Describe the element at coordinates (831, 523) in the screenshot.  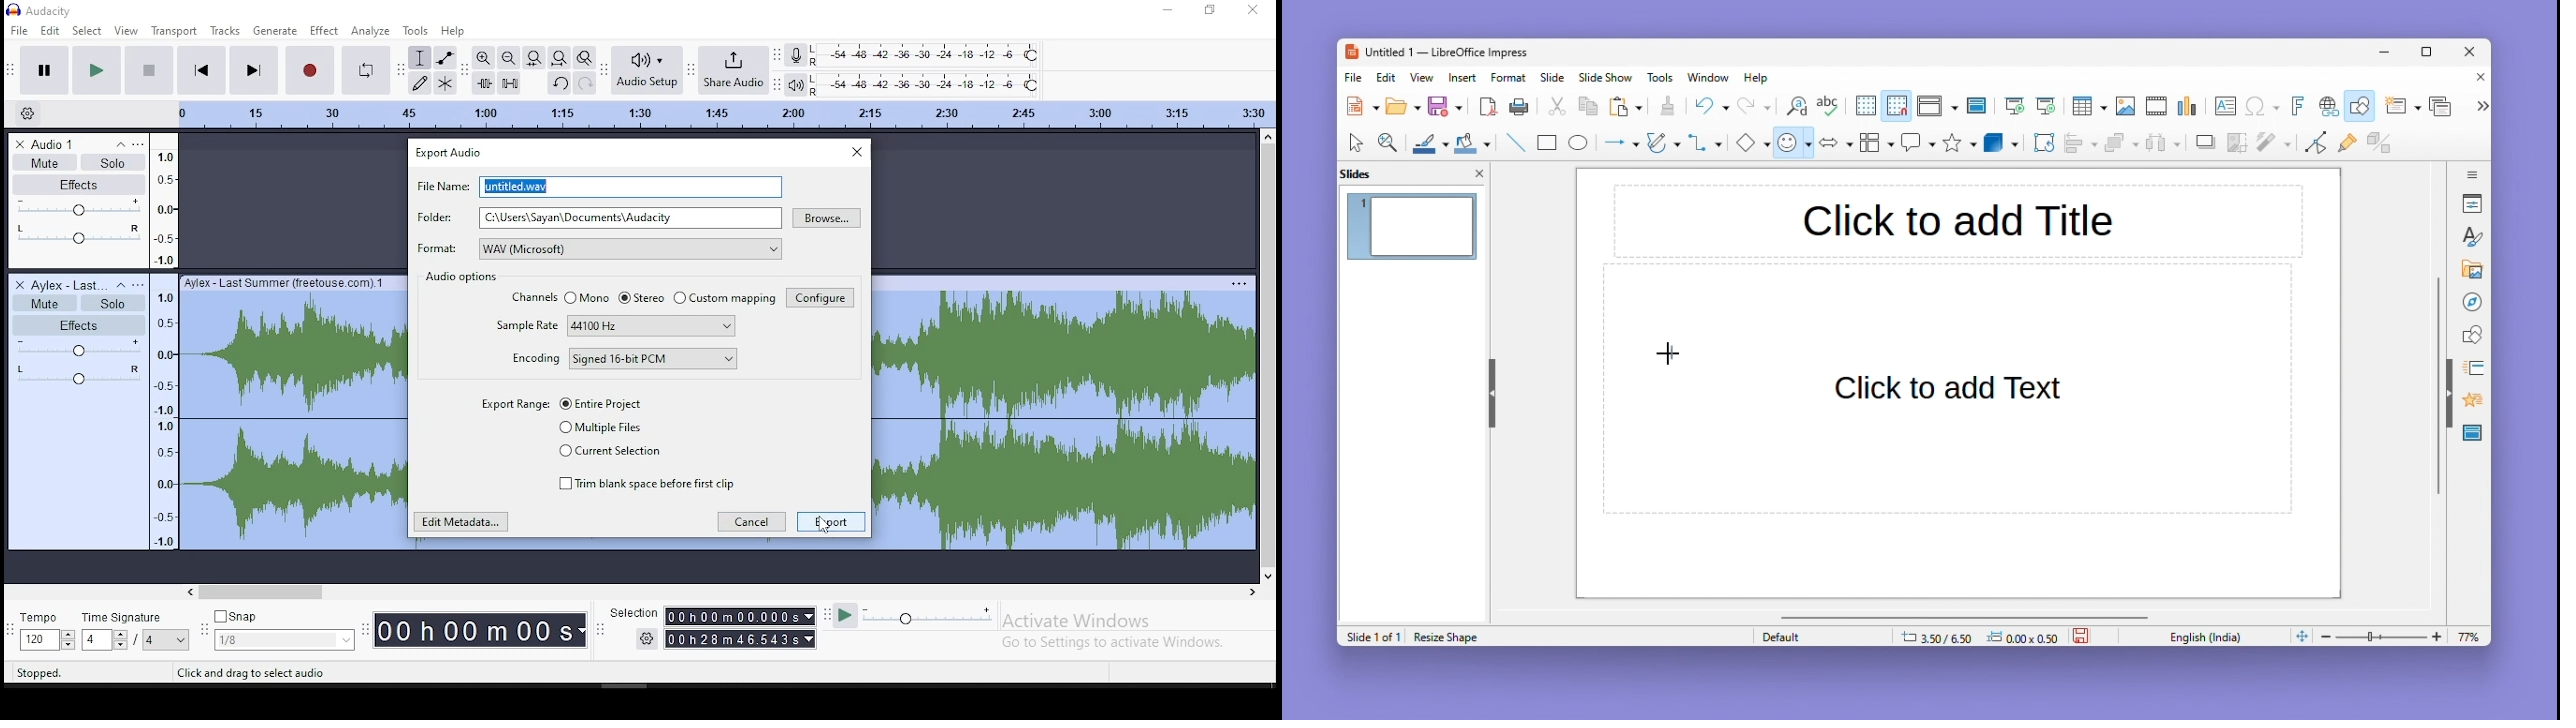
I see `export` at that location.